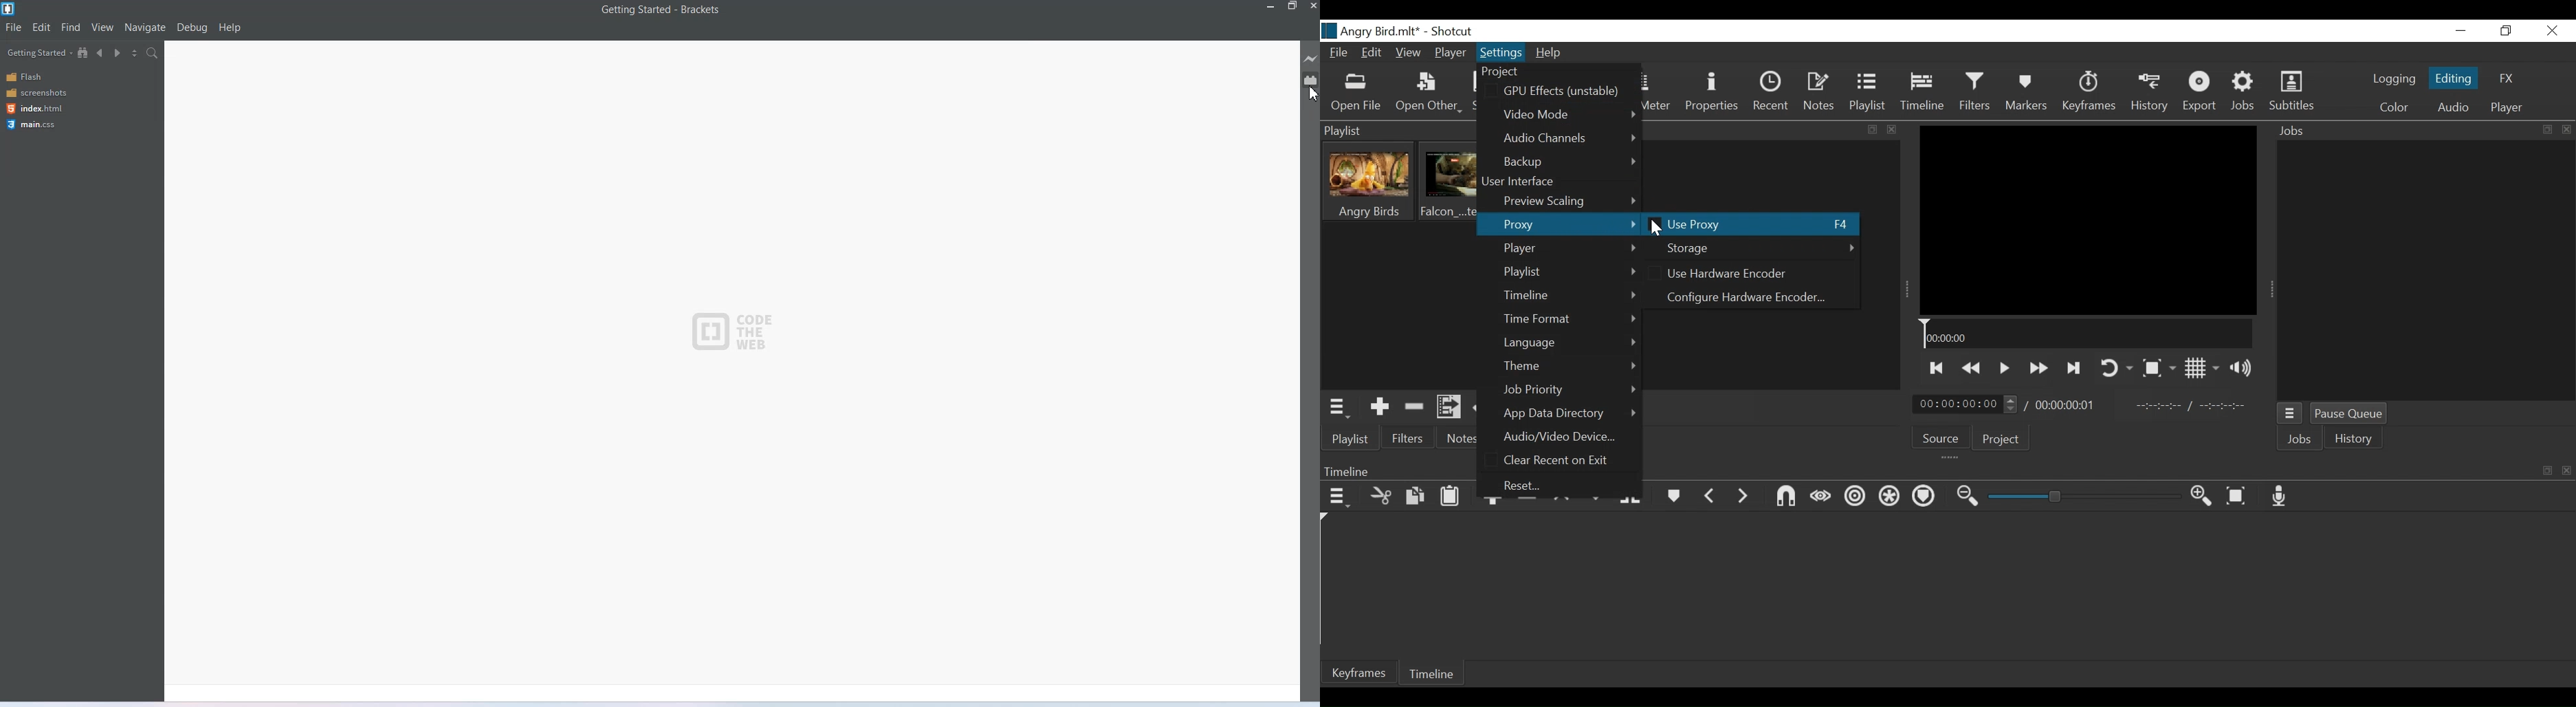  What do you see at coordinates (1530, 486) in the screenshot?
I see `Recent` at bounding box center [1530, 486].